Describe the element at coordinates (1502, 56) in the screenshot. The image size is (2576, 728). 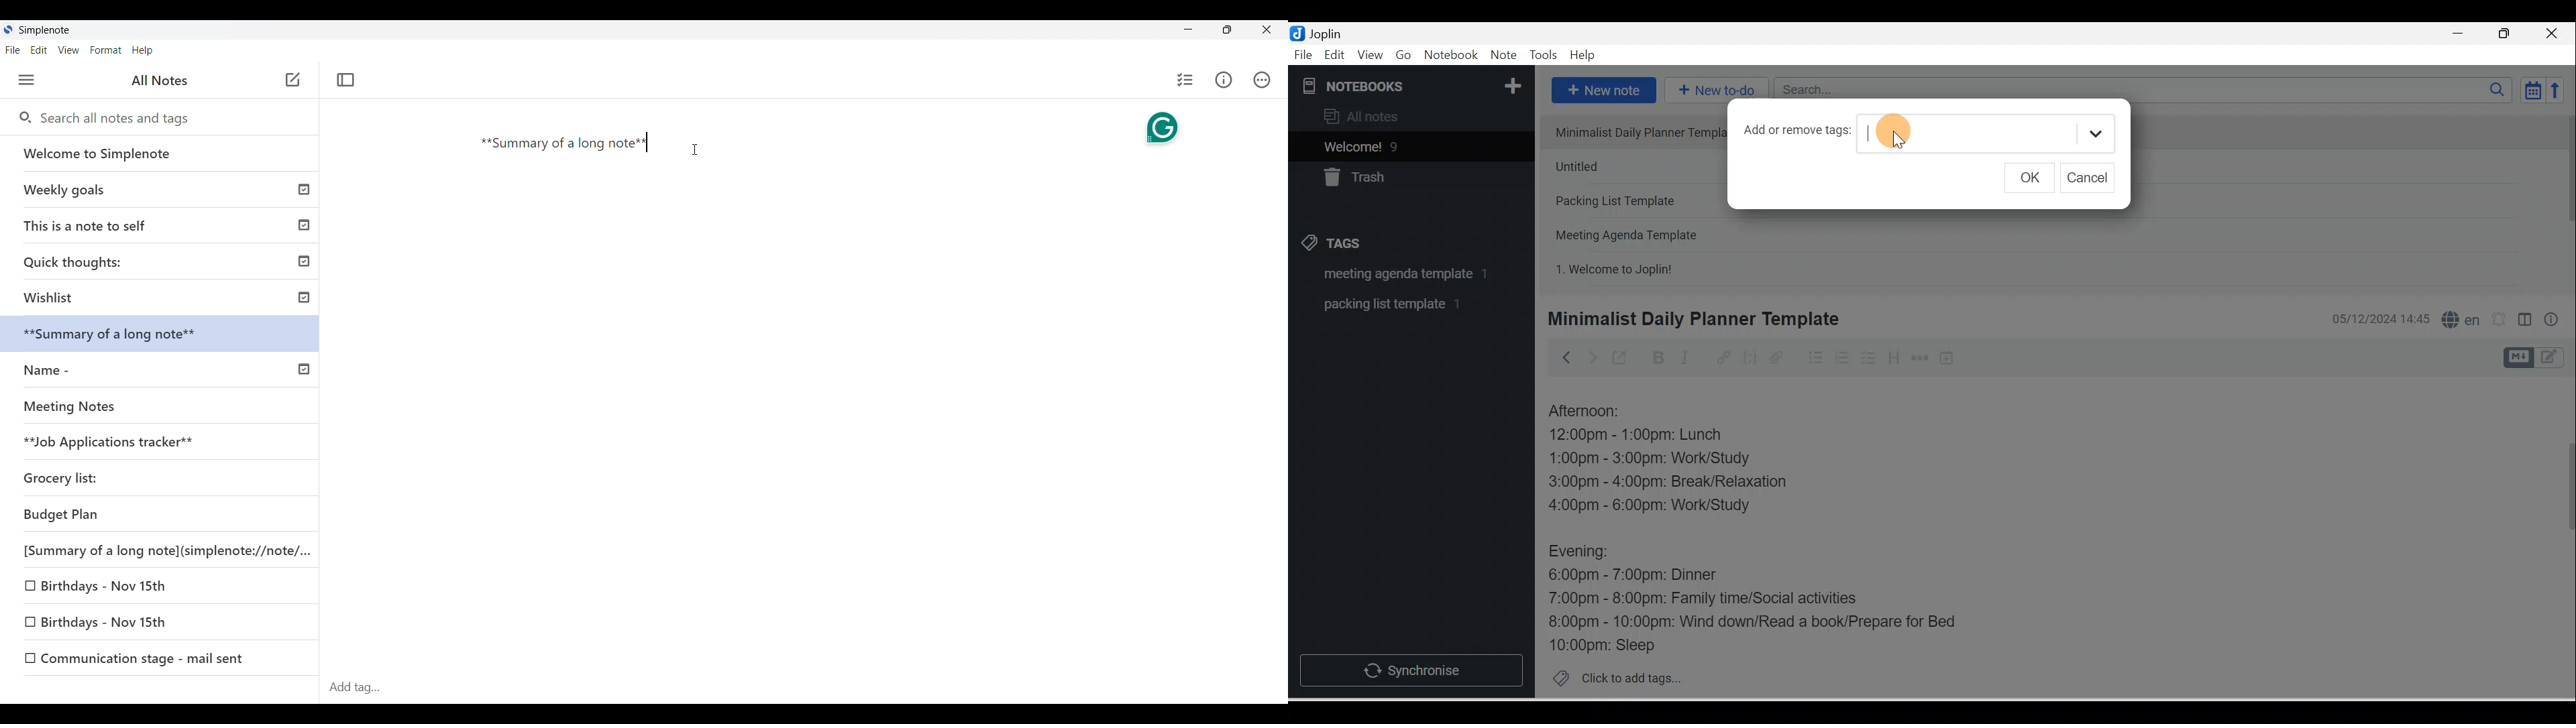
I see `Note` at that location.